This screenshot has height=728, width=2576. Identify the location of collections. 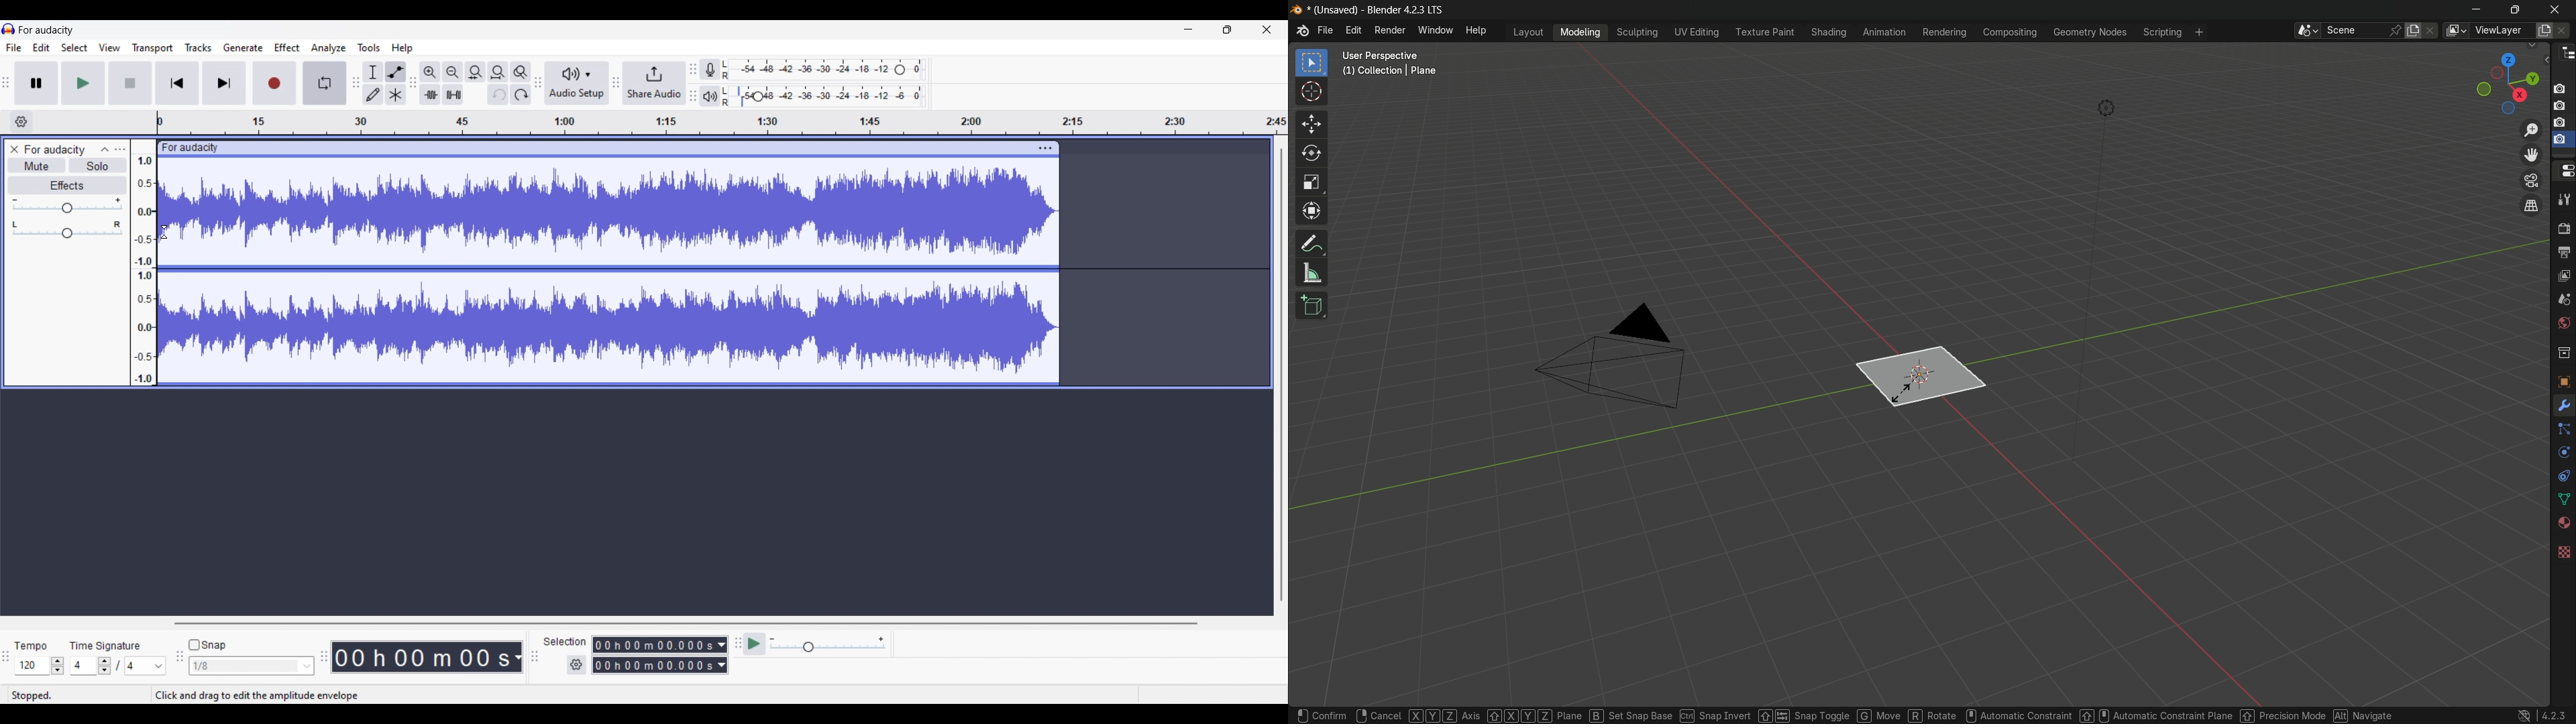
(2564, 351).